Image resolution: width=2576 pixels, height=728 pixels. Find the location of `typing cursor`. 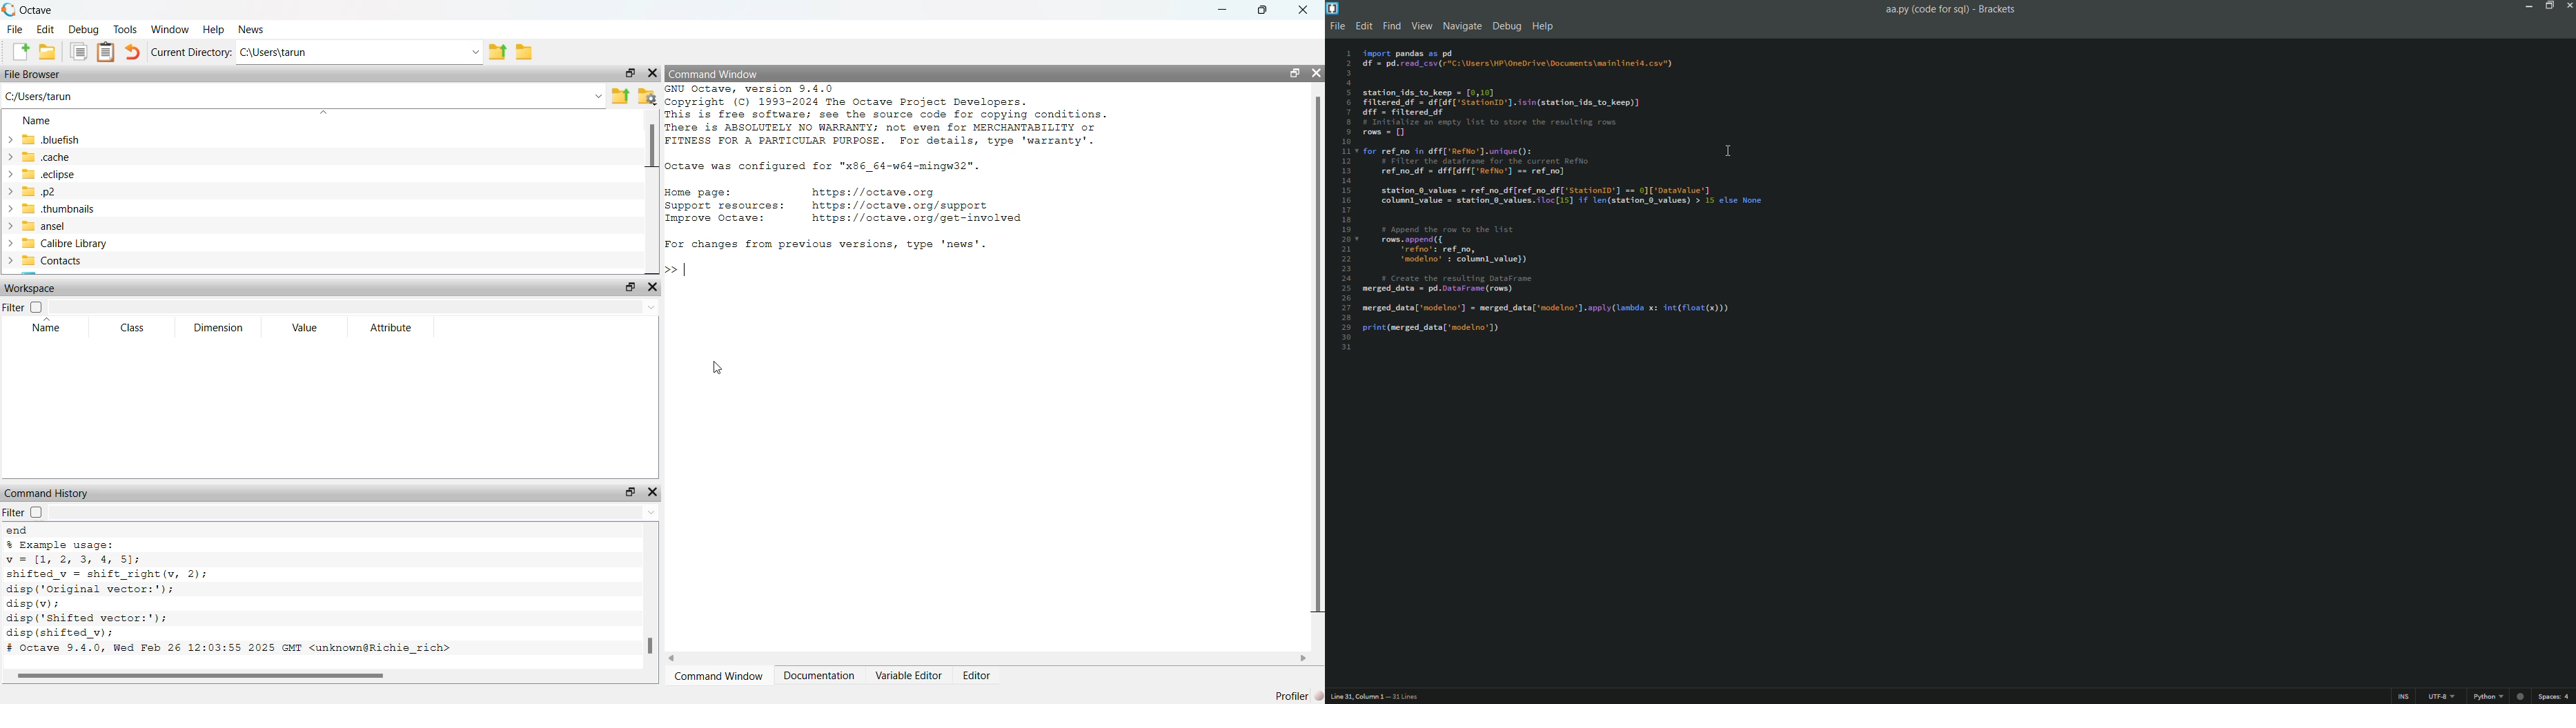

typing cursor is located at coordinates (687, 268).